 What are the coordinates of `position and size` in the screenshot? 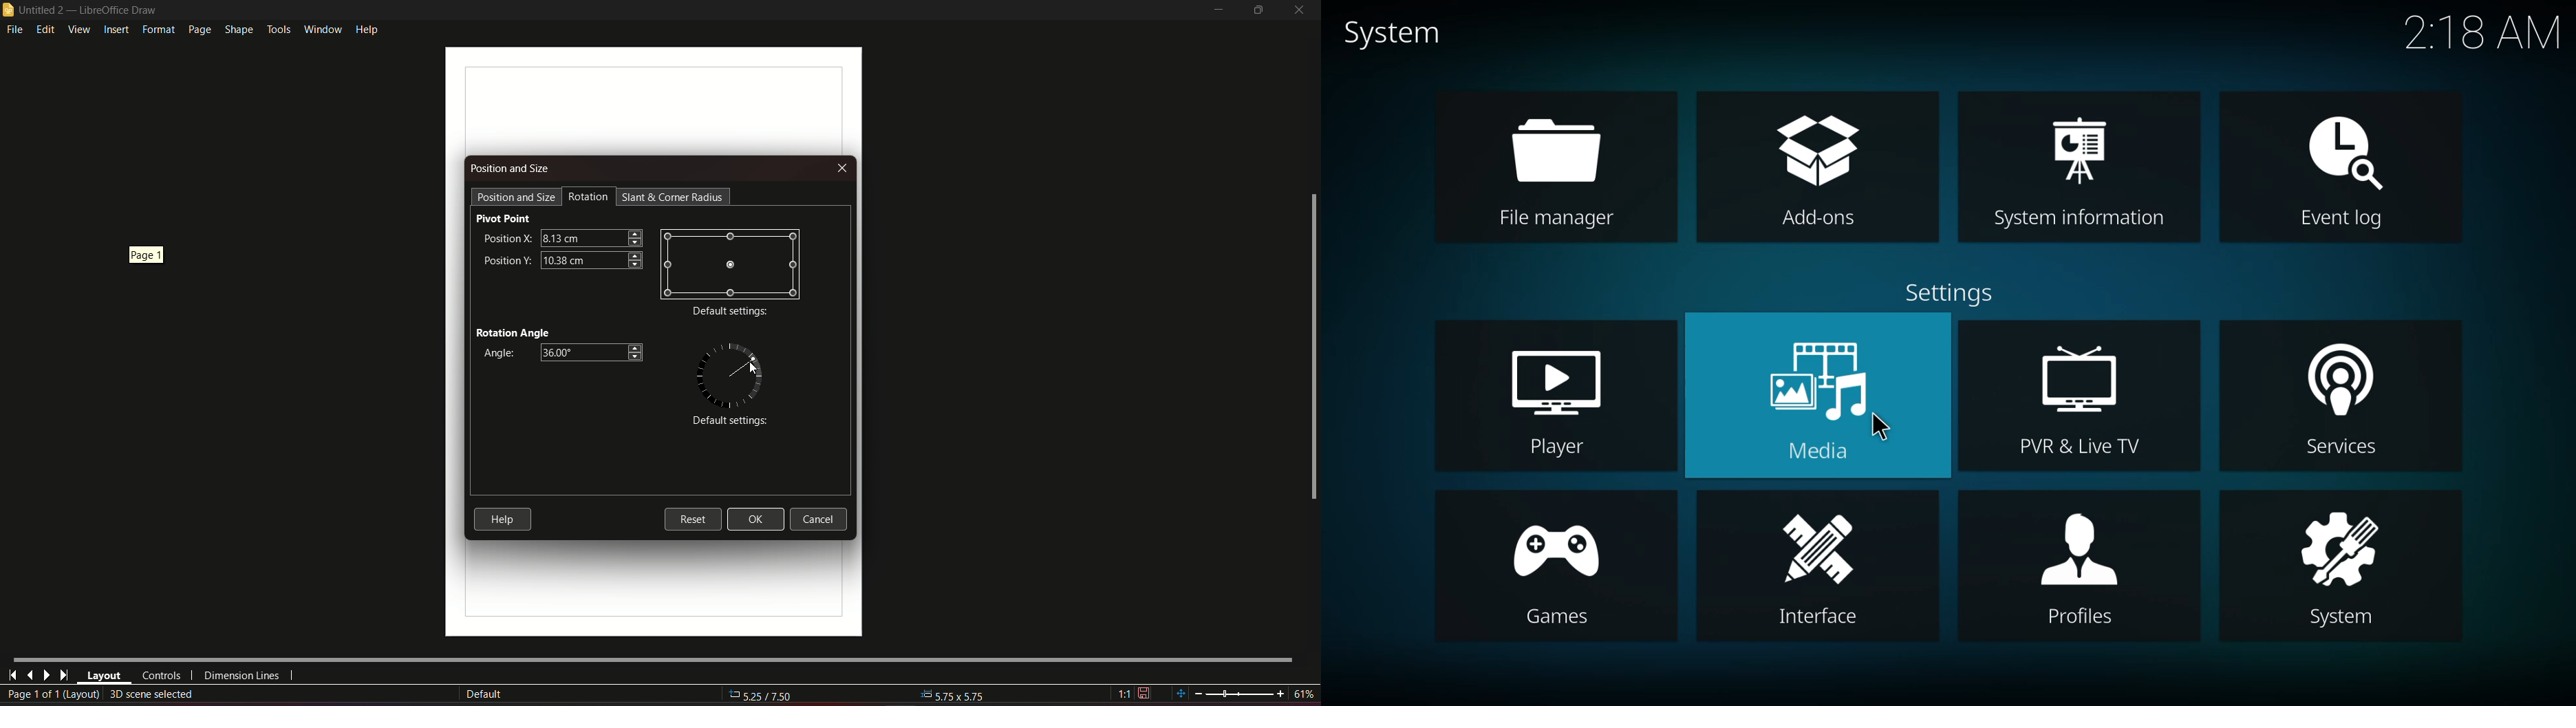 It's located at (516, 196).